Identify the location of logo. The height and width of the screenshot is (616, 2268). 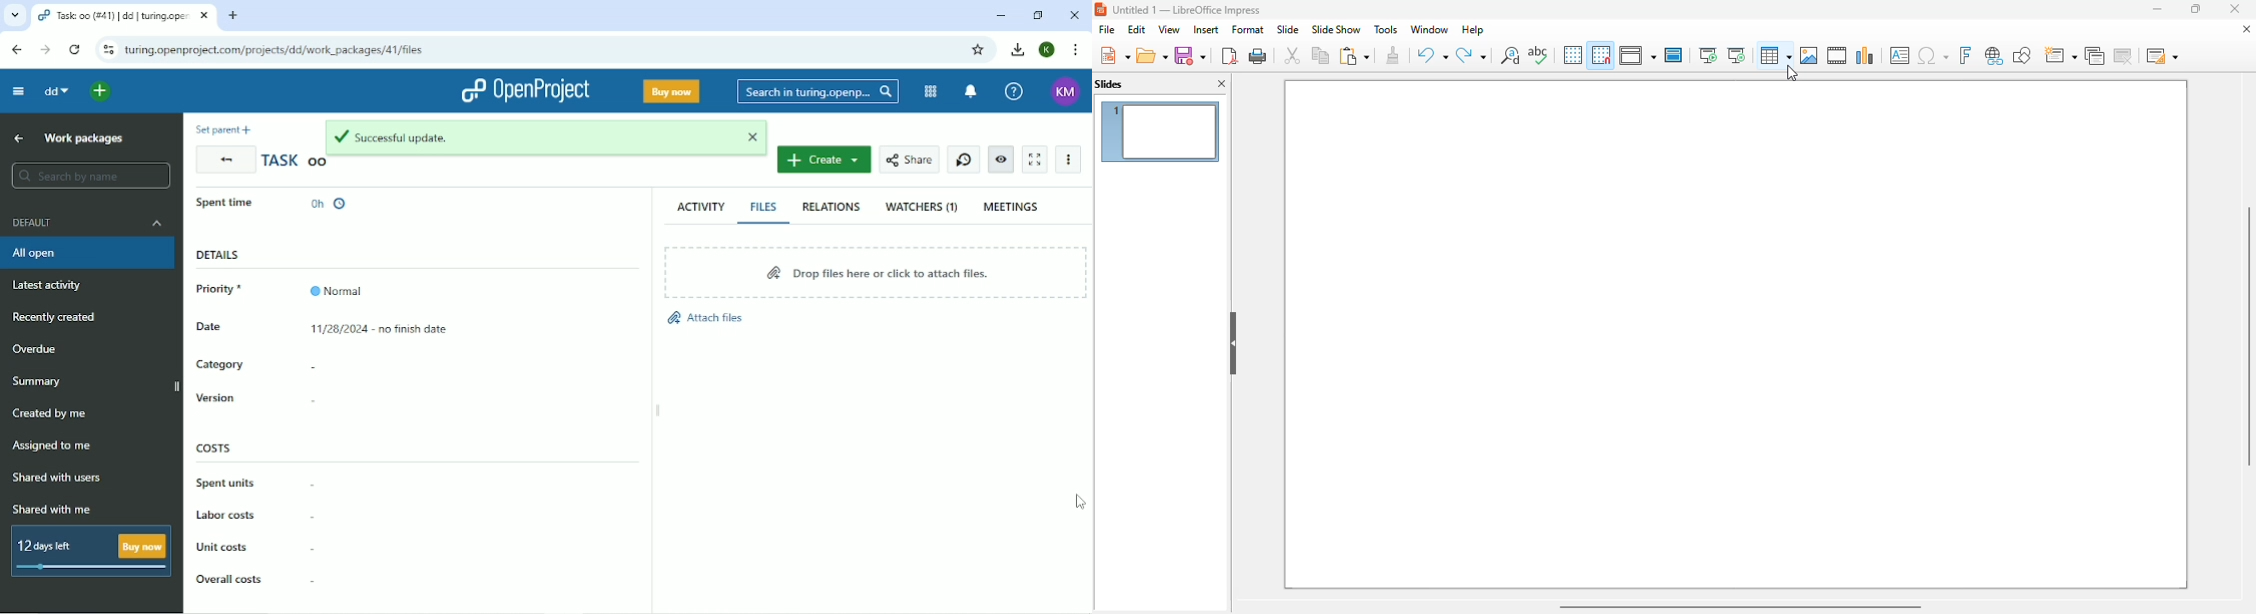
(1101, 10).